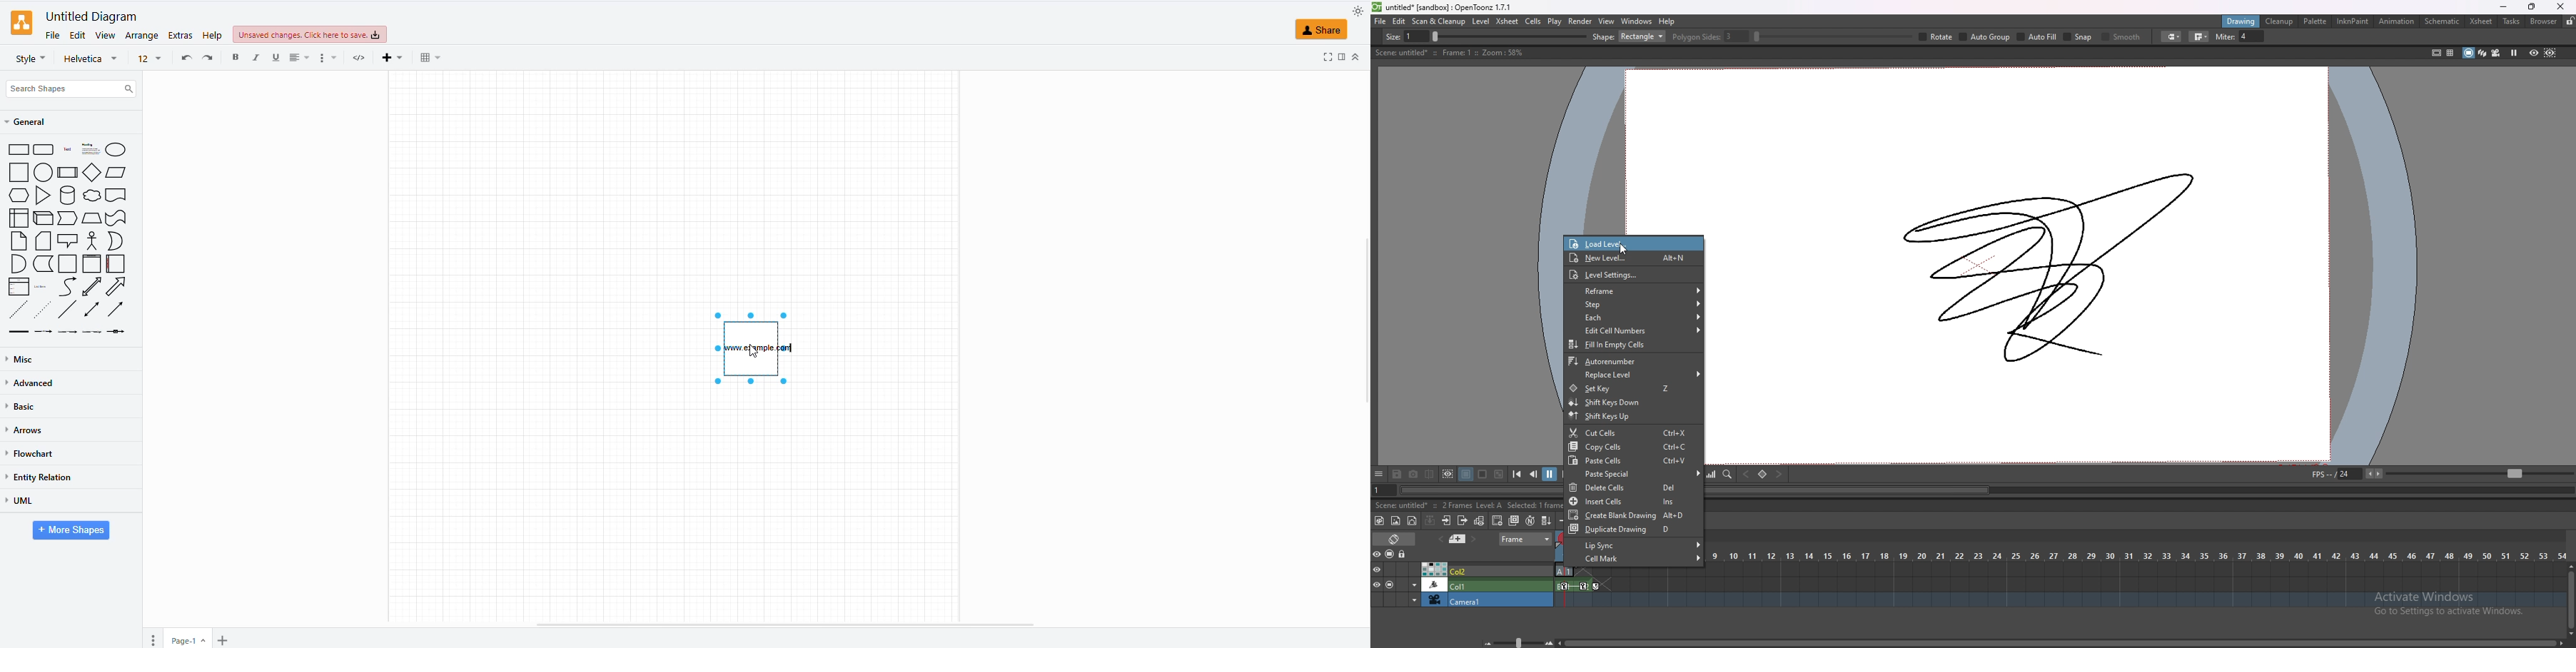 The height and width of the screenshot is (672, 2576). I want to click on cursor, so click(757, 354).